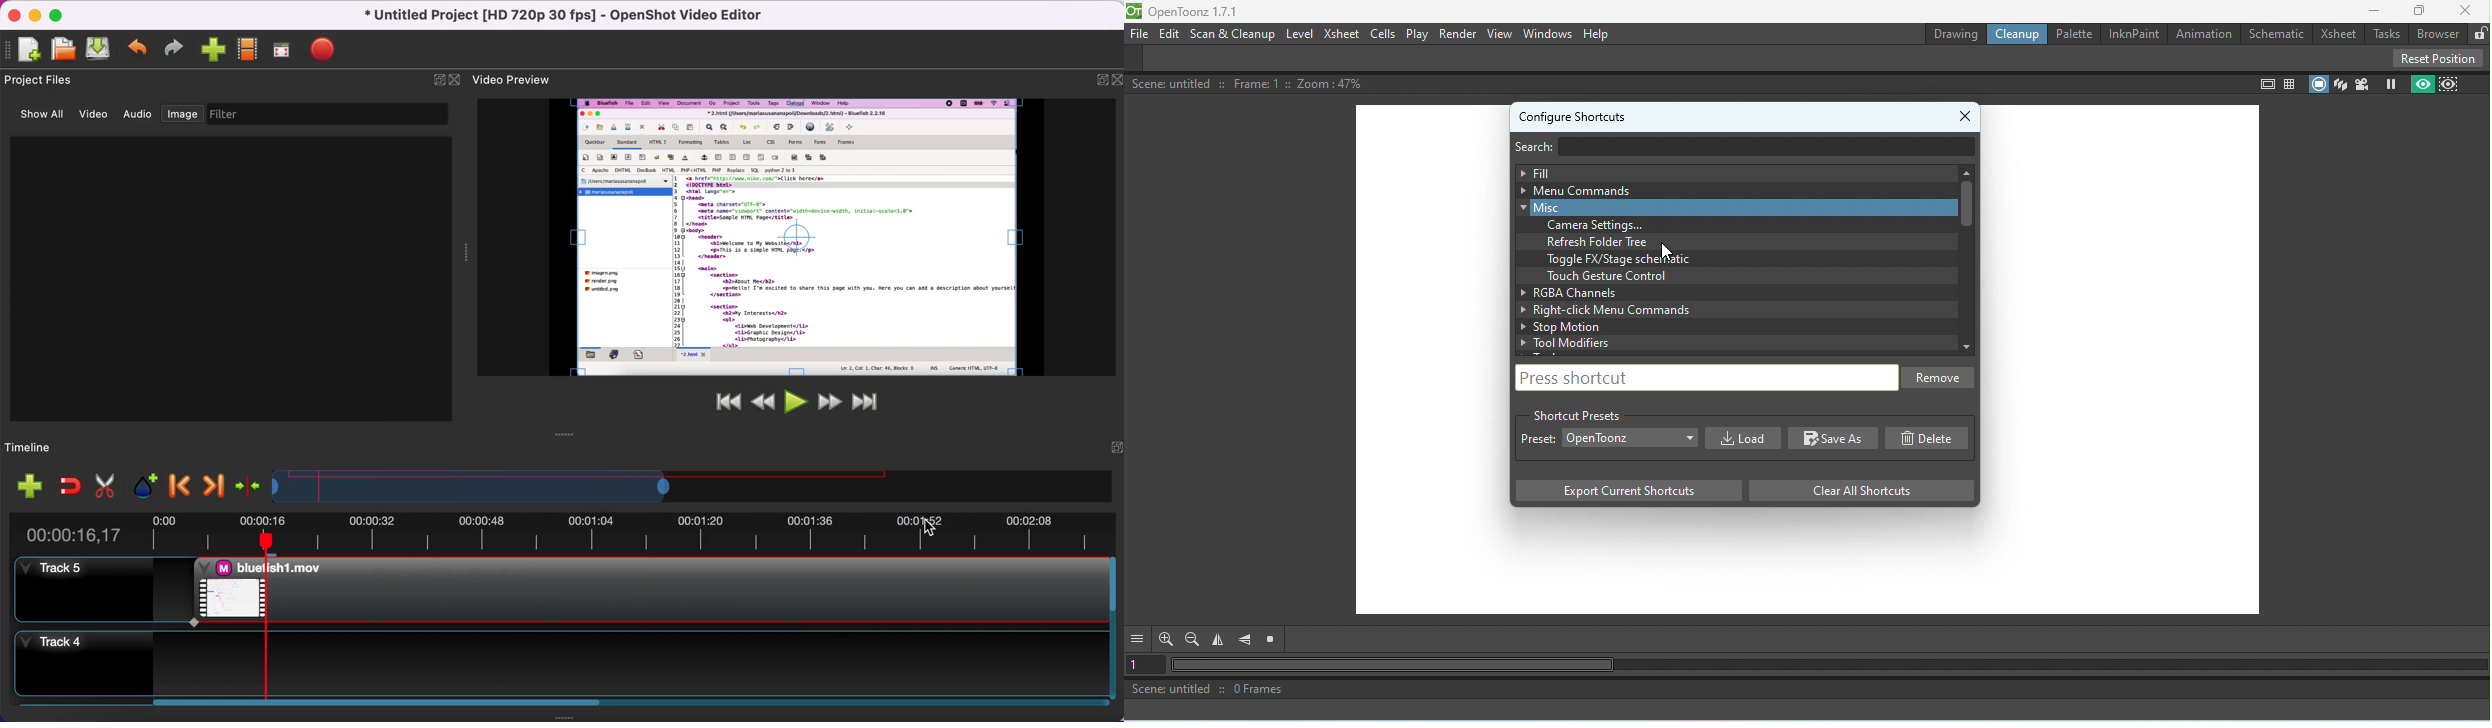 The height and width of the screenshot is (728, 2492). I want to click on Preset, so click(1538, 441).